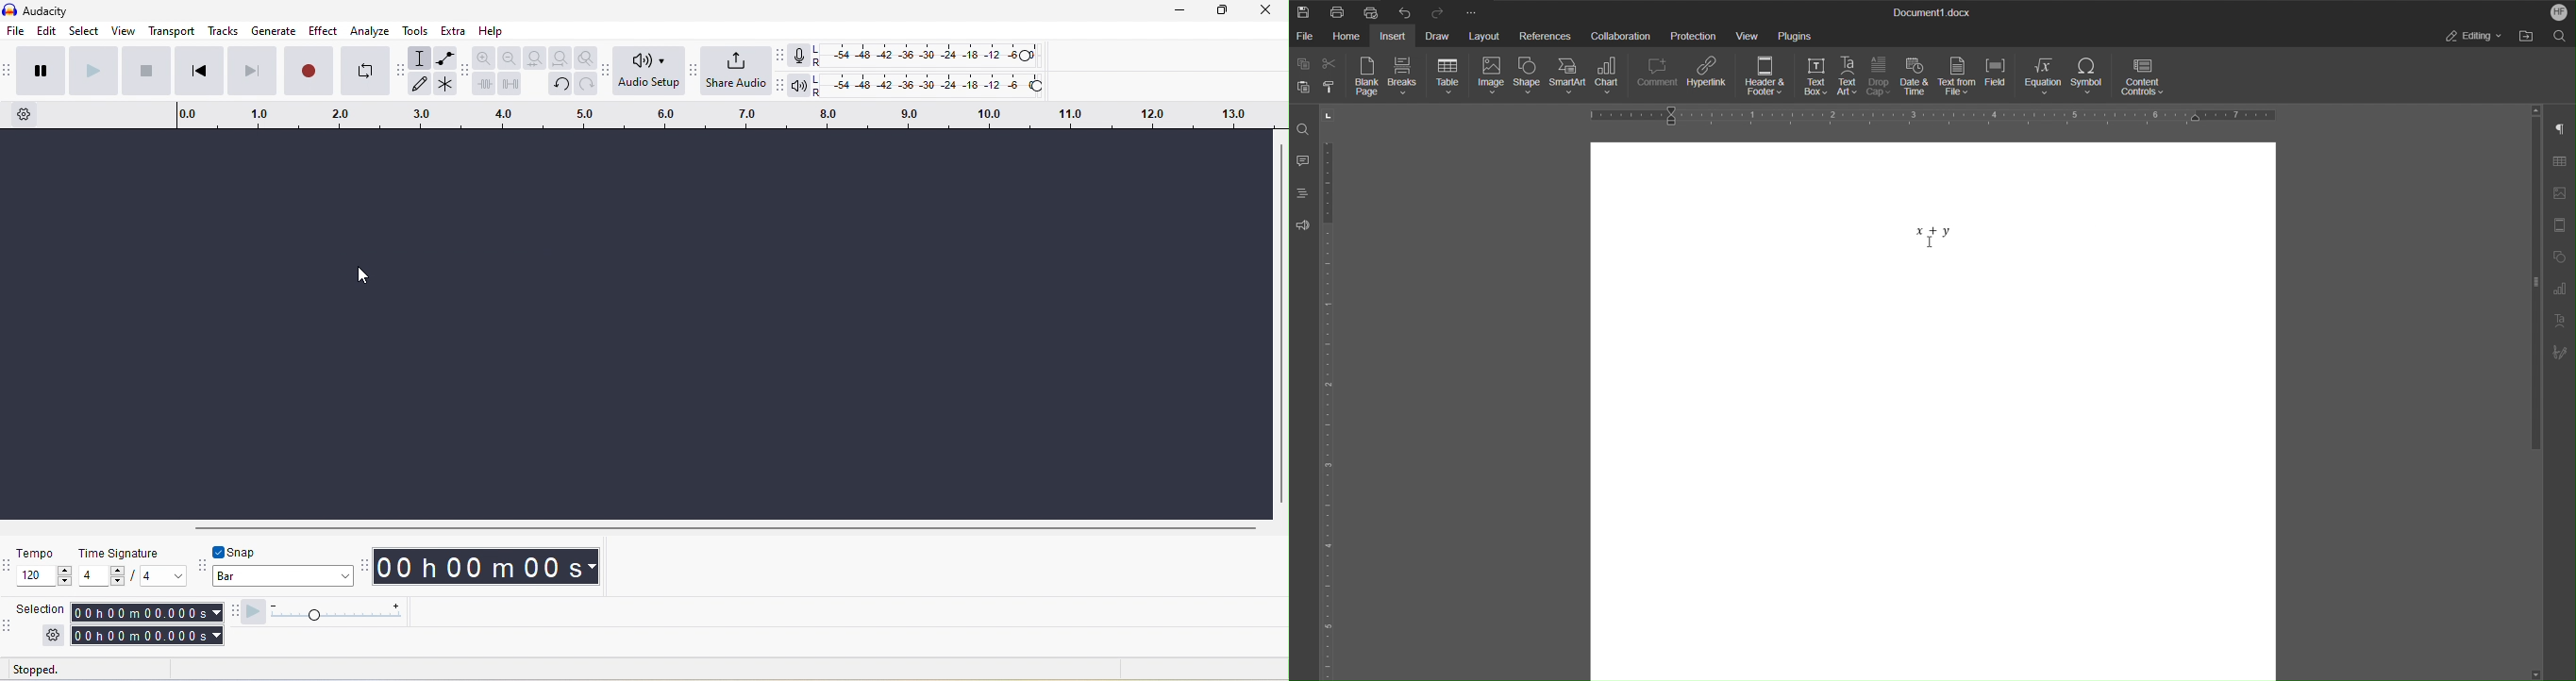  Describe the element at coordinates (146, 613) in the screenshot. I see `selection start time` at that location.